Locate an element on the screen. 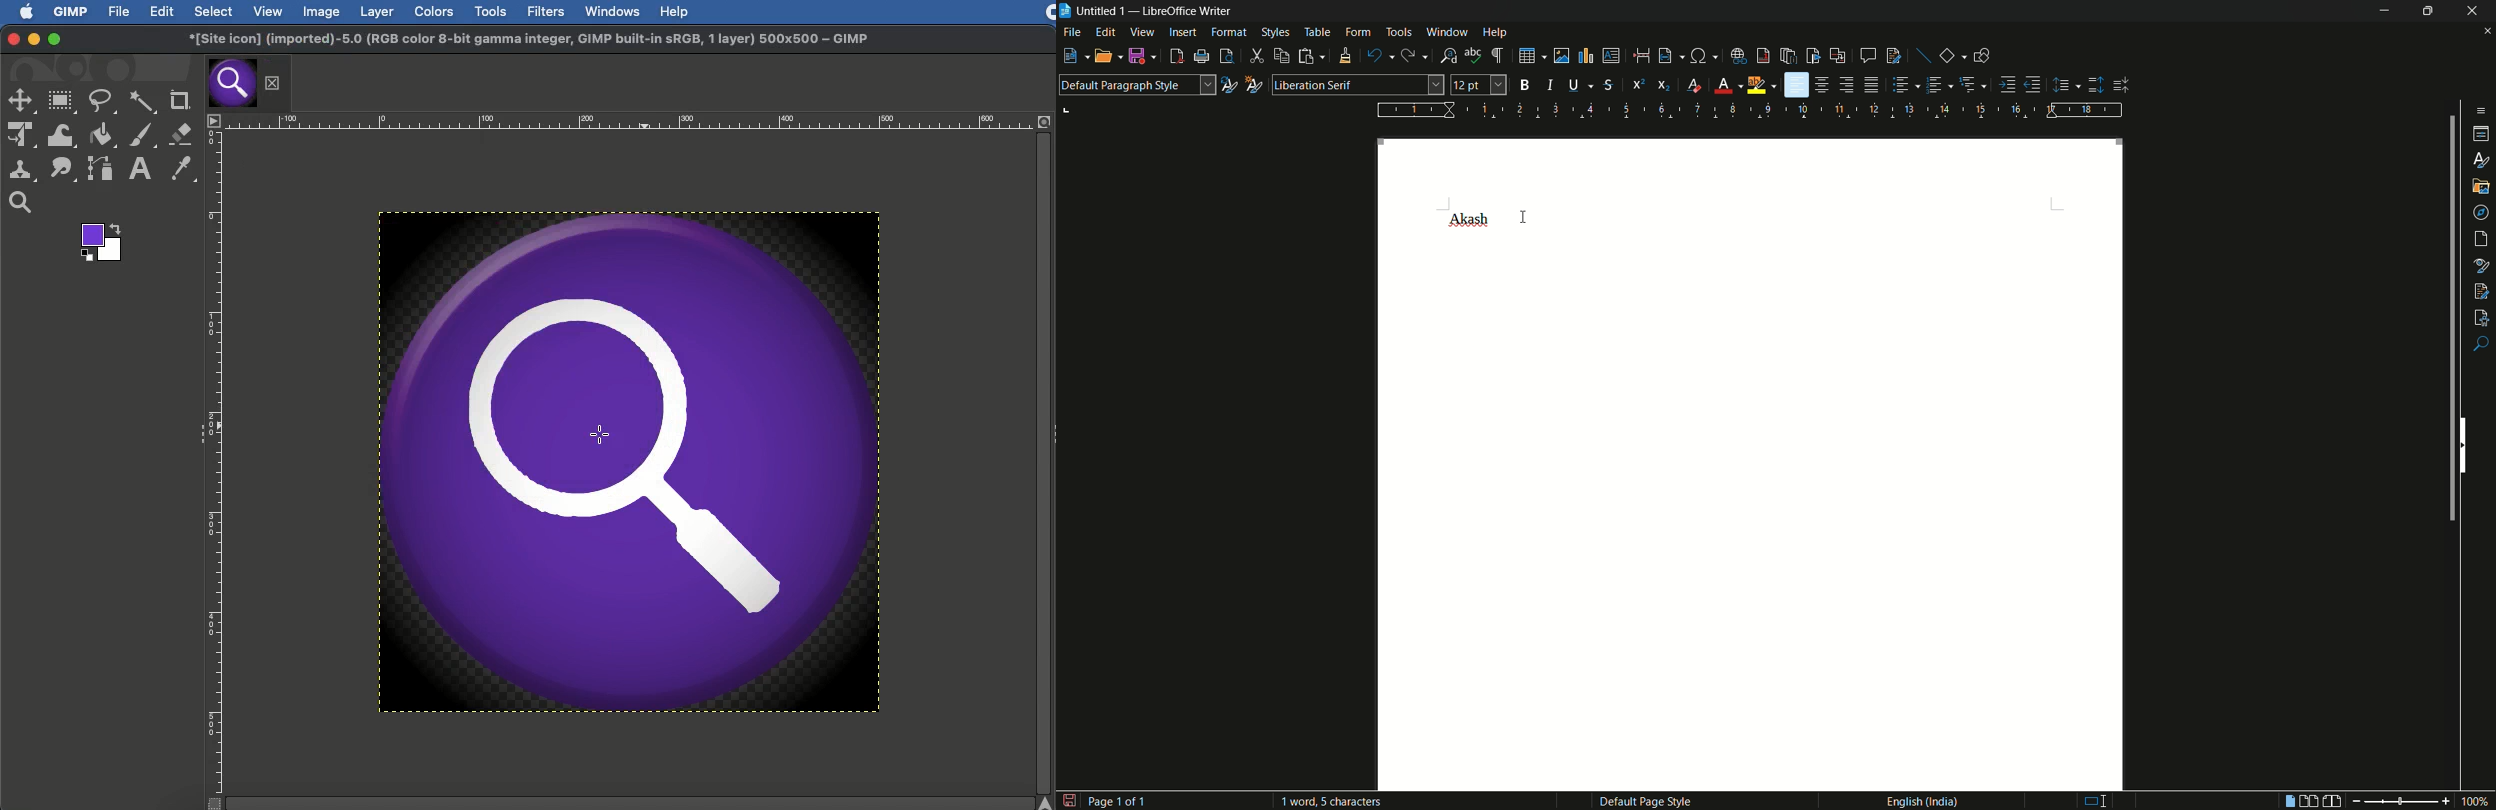  insert image is located at coordinates (1557, 56).